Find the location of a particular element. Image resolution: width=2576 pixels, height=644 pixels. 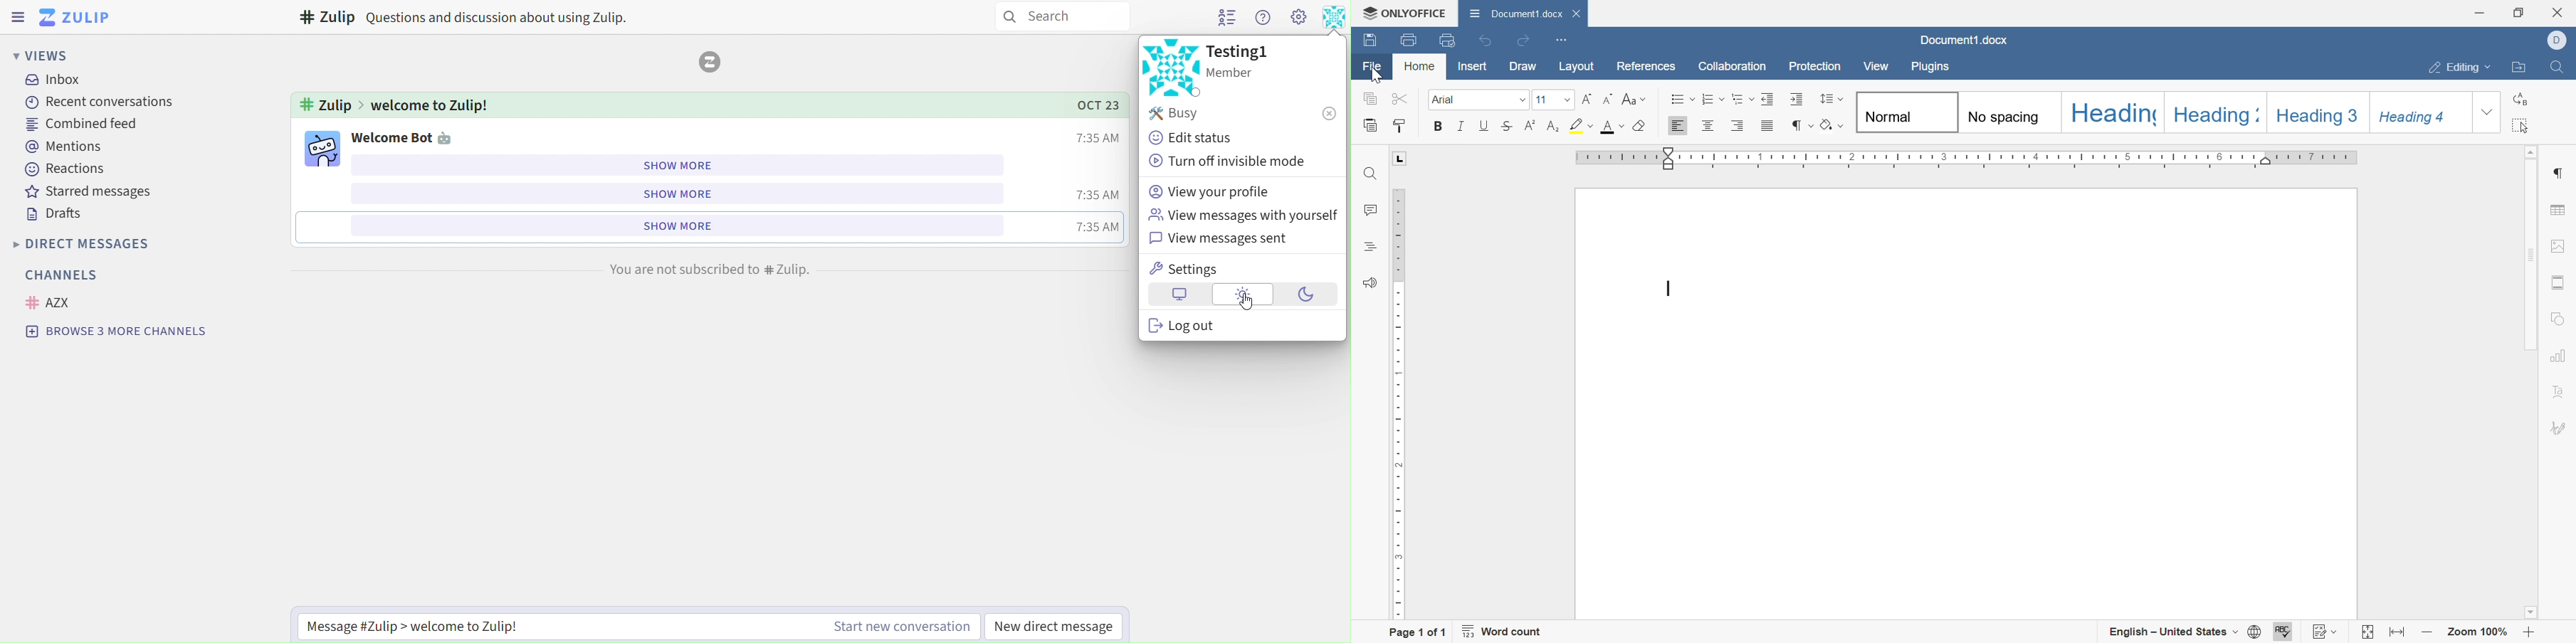

increment font size is located at coordinates (1588, 99).